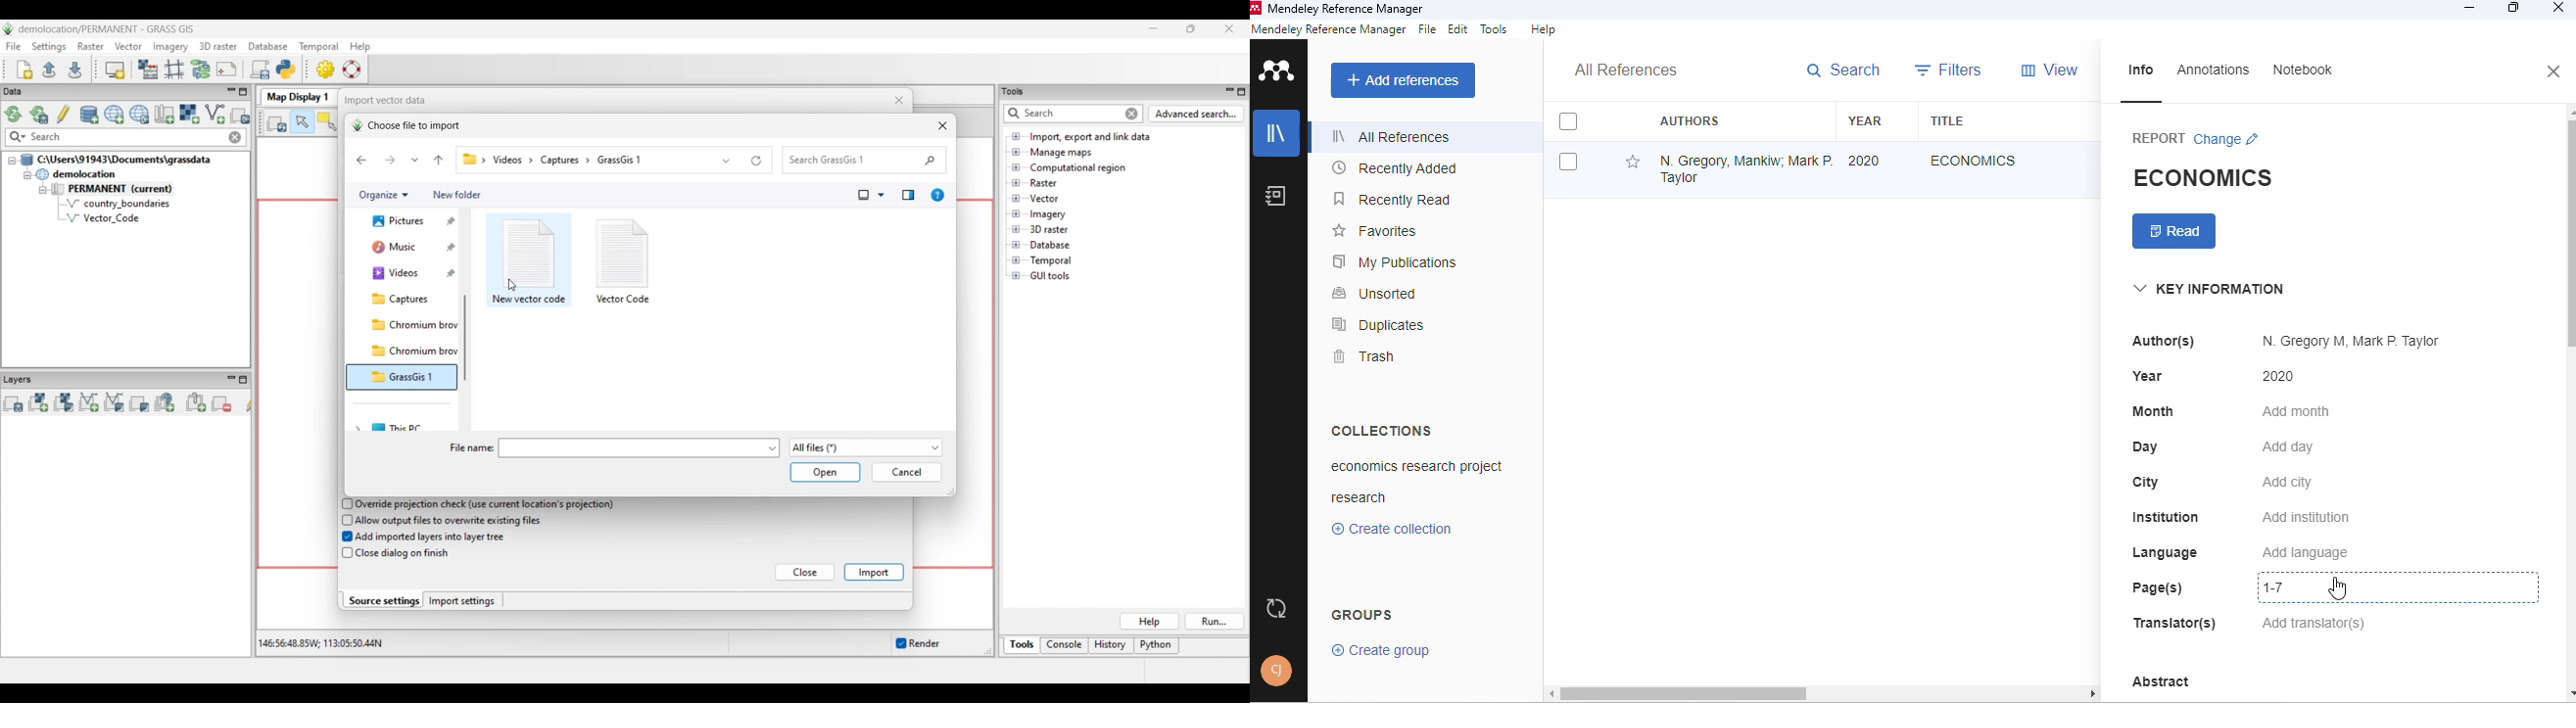 The image size is (2576, 728). I want to click on notebook, so click(2303, 69).